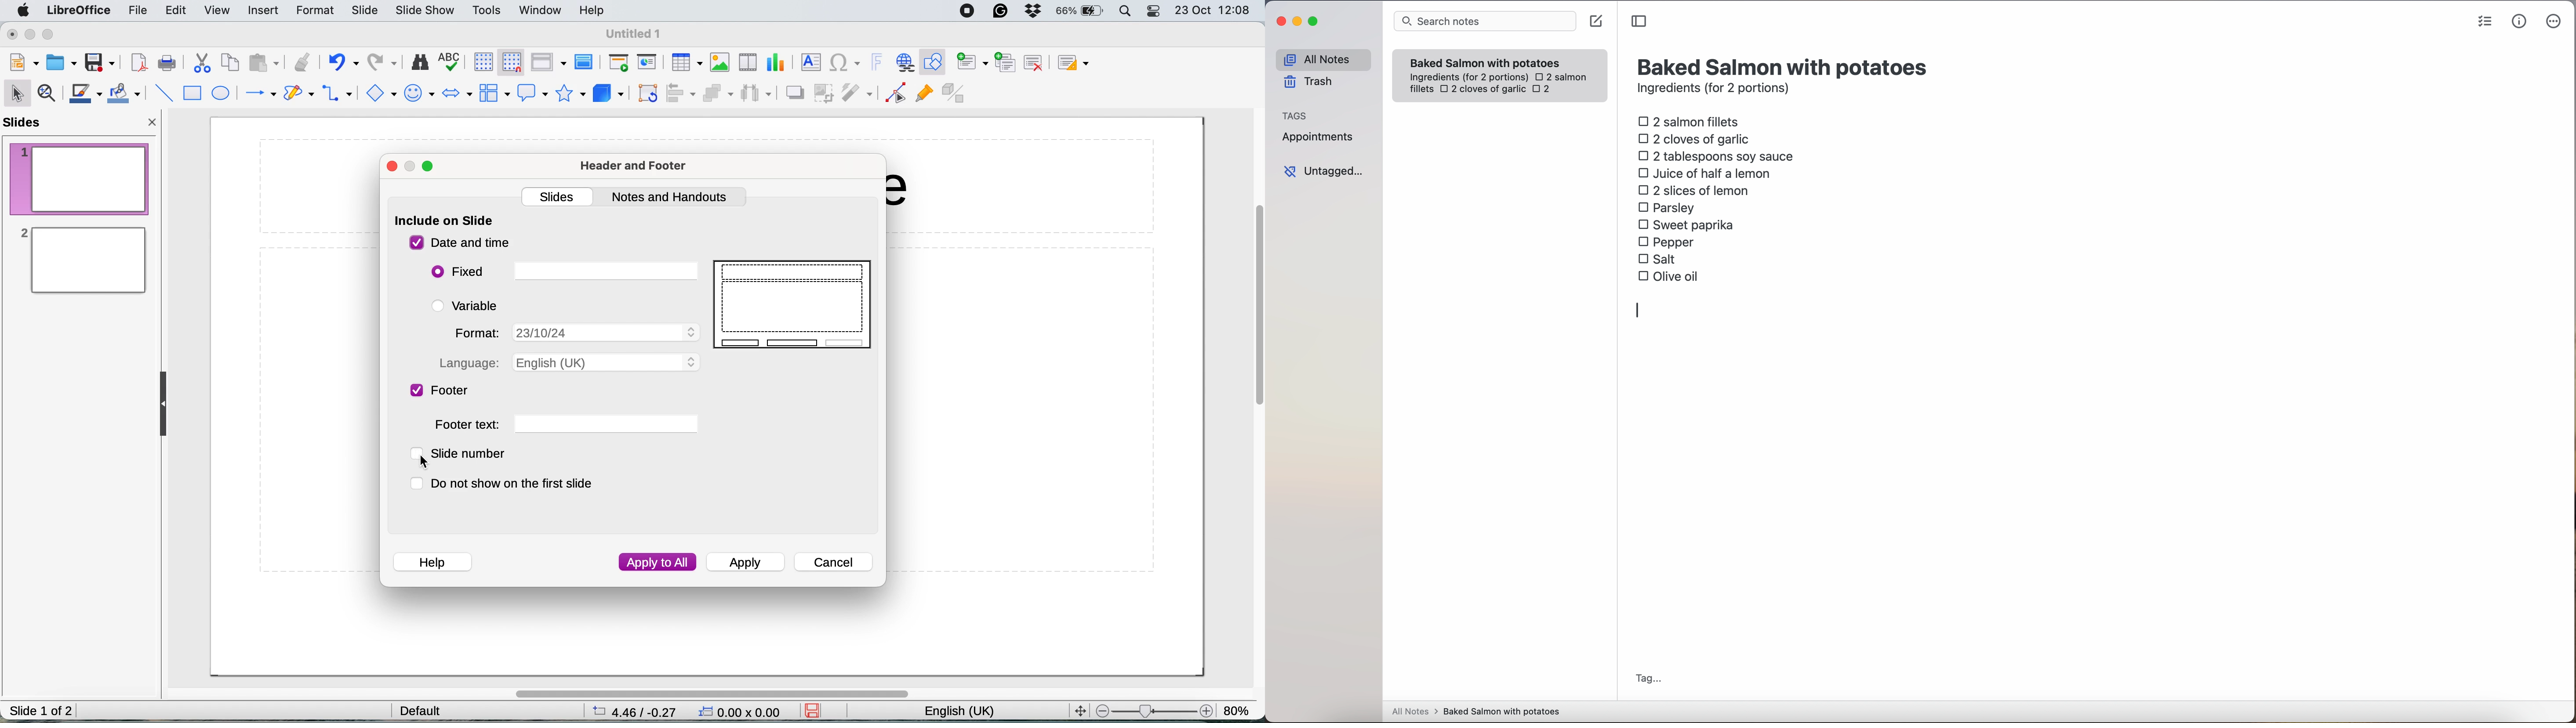 Image resolution: width=2576 pixels, height=728 pixels. What do you see at coordinates (365, 11) in the screenshot?
I see `slide` at bounding box center [365, 11].